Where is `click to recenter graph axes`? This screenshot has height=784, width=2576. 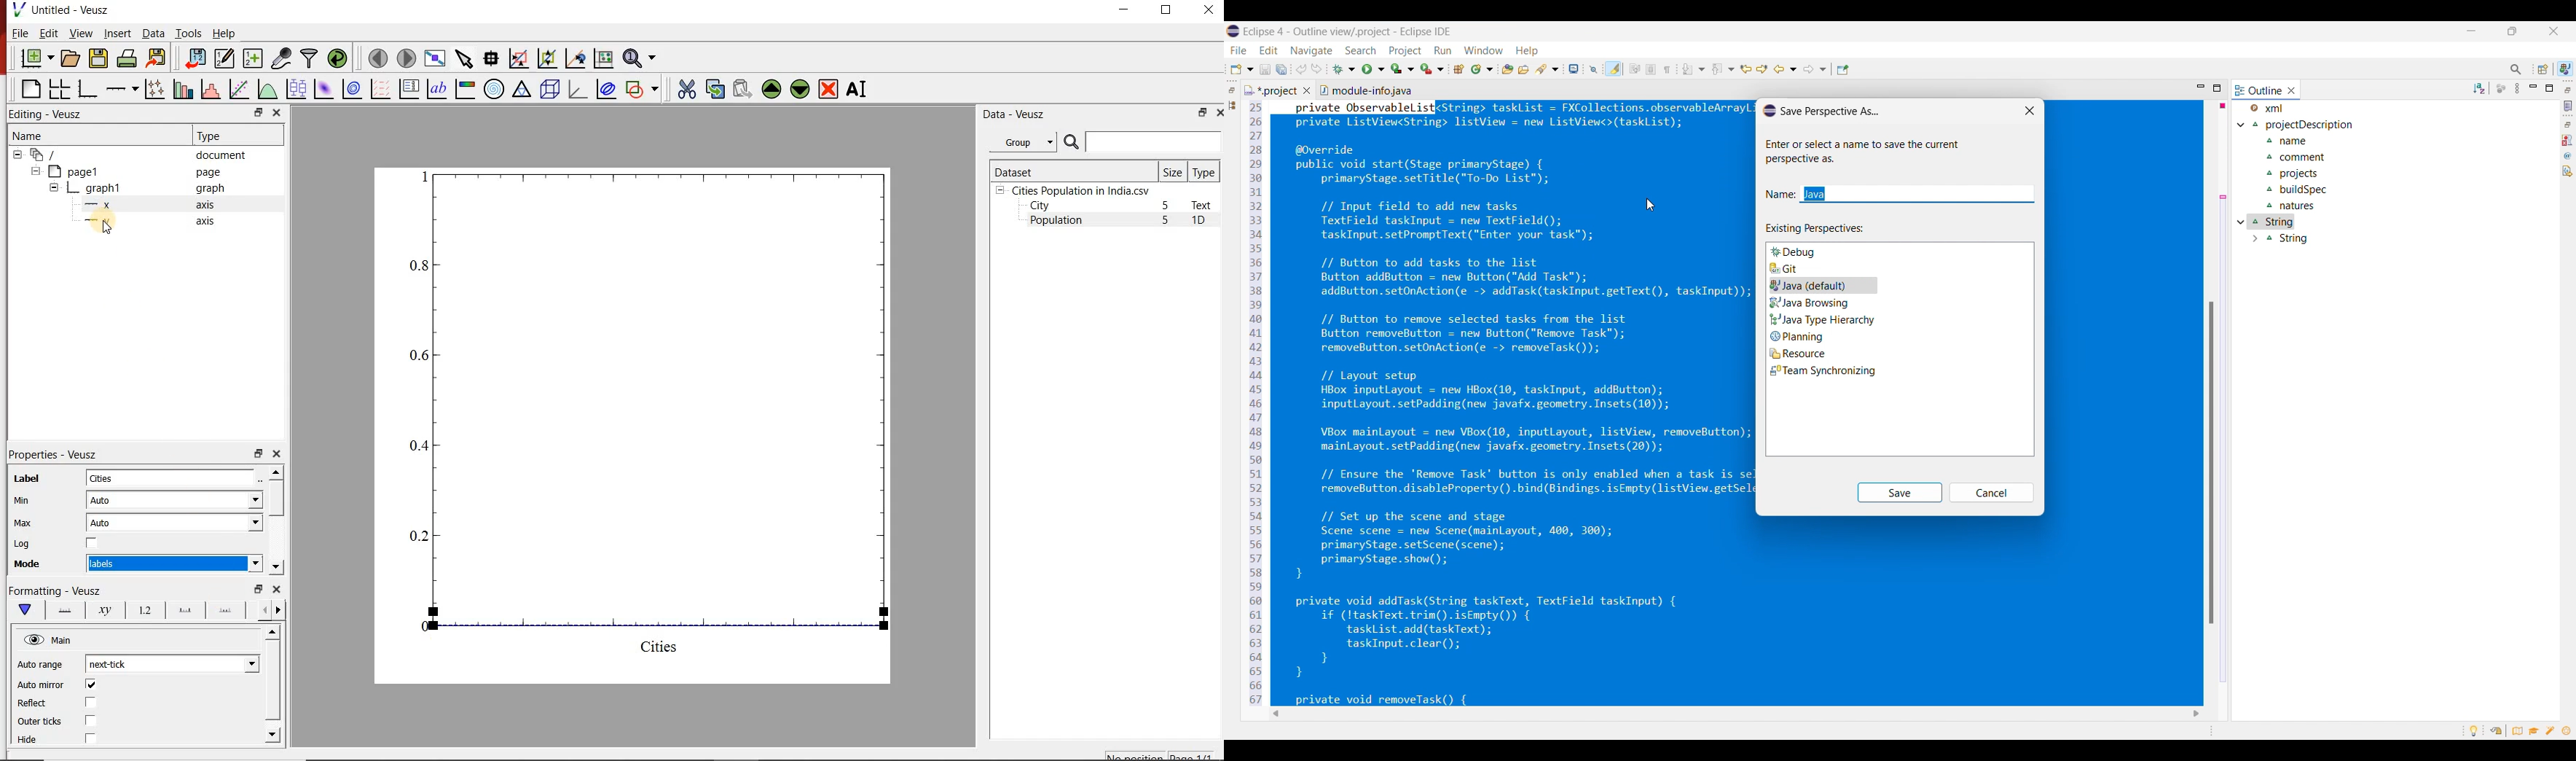
click to recenter graph axes is located at coordinates (574, 59).